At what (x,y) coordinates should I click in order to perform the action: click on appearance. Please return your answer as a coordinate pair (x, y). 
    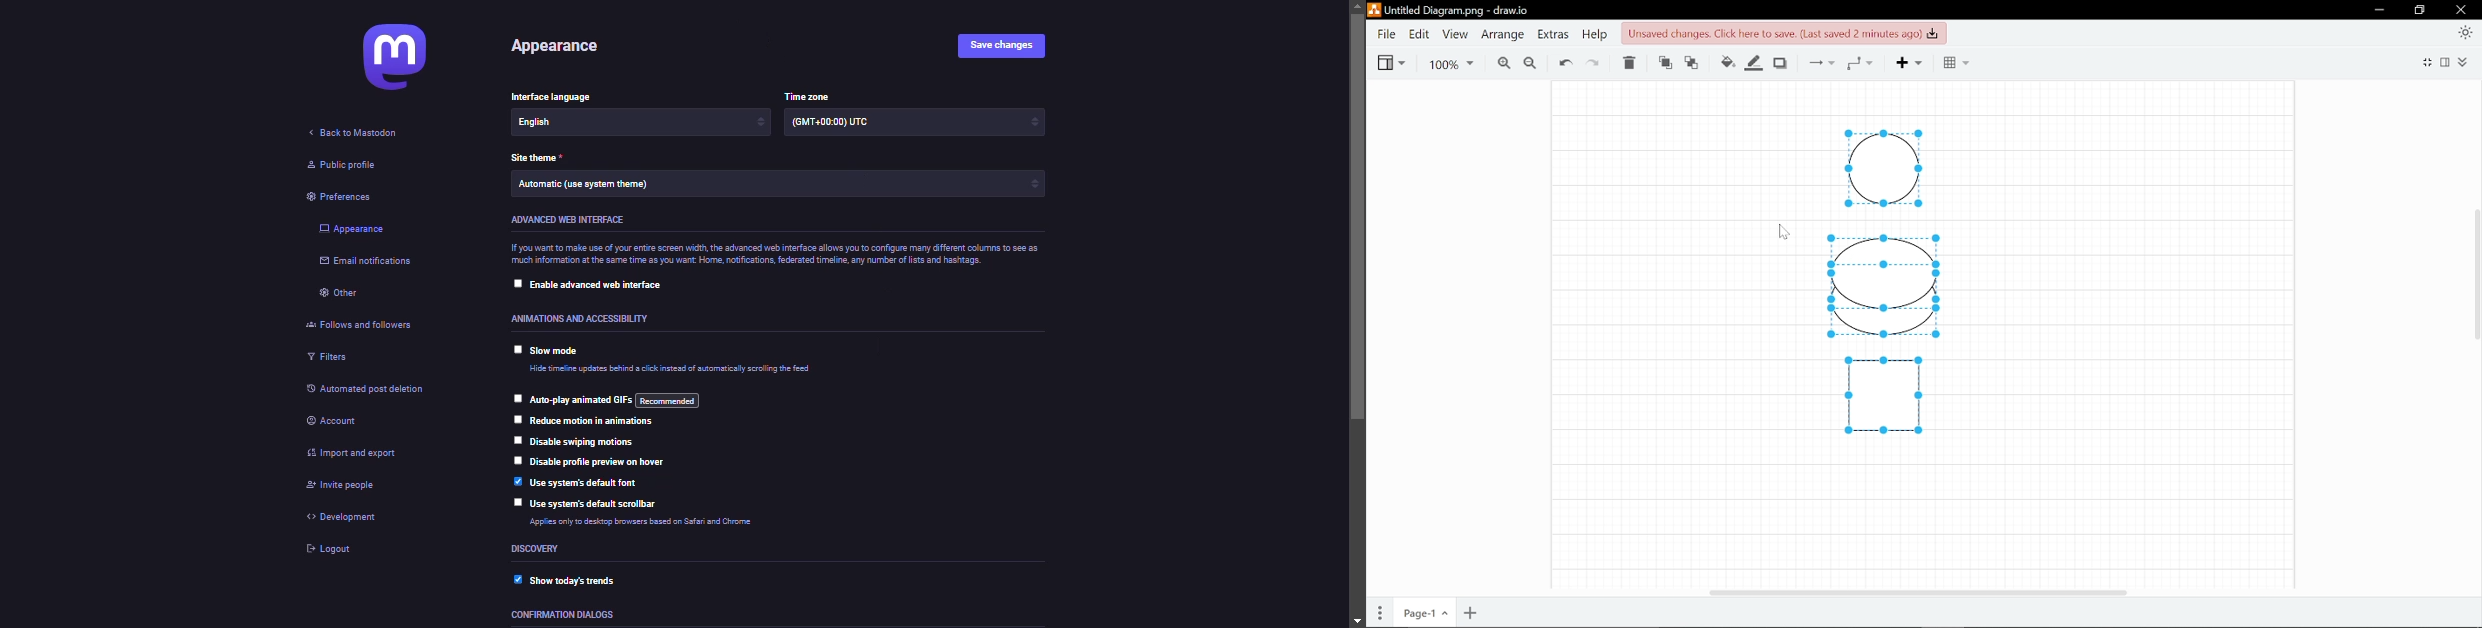
    Looking at the image, I should click on (355, 228).